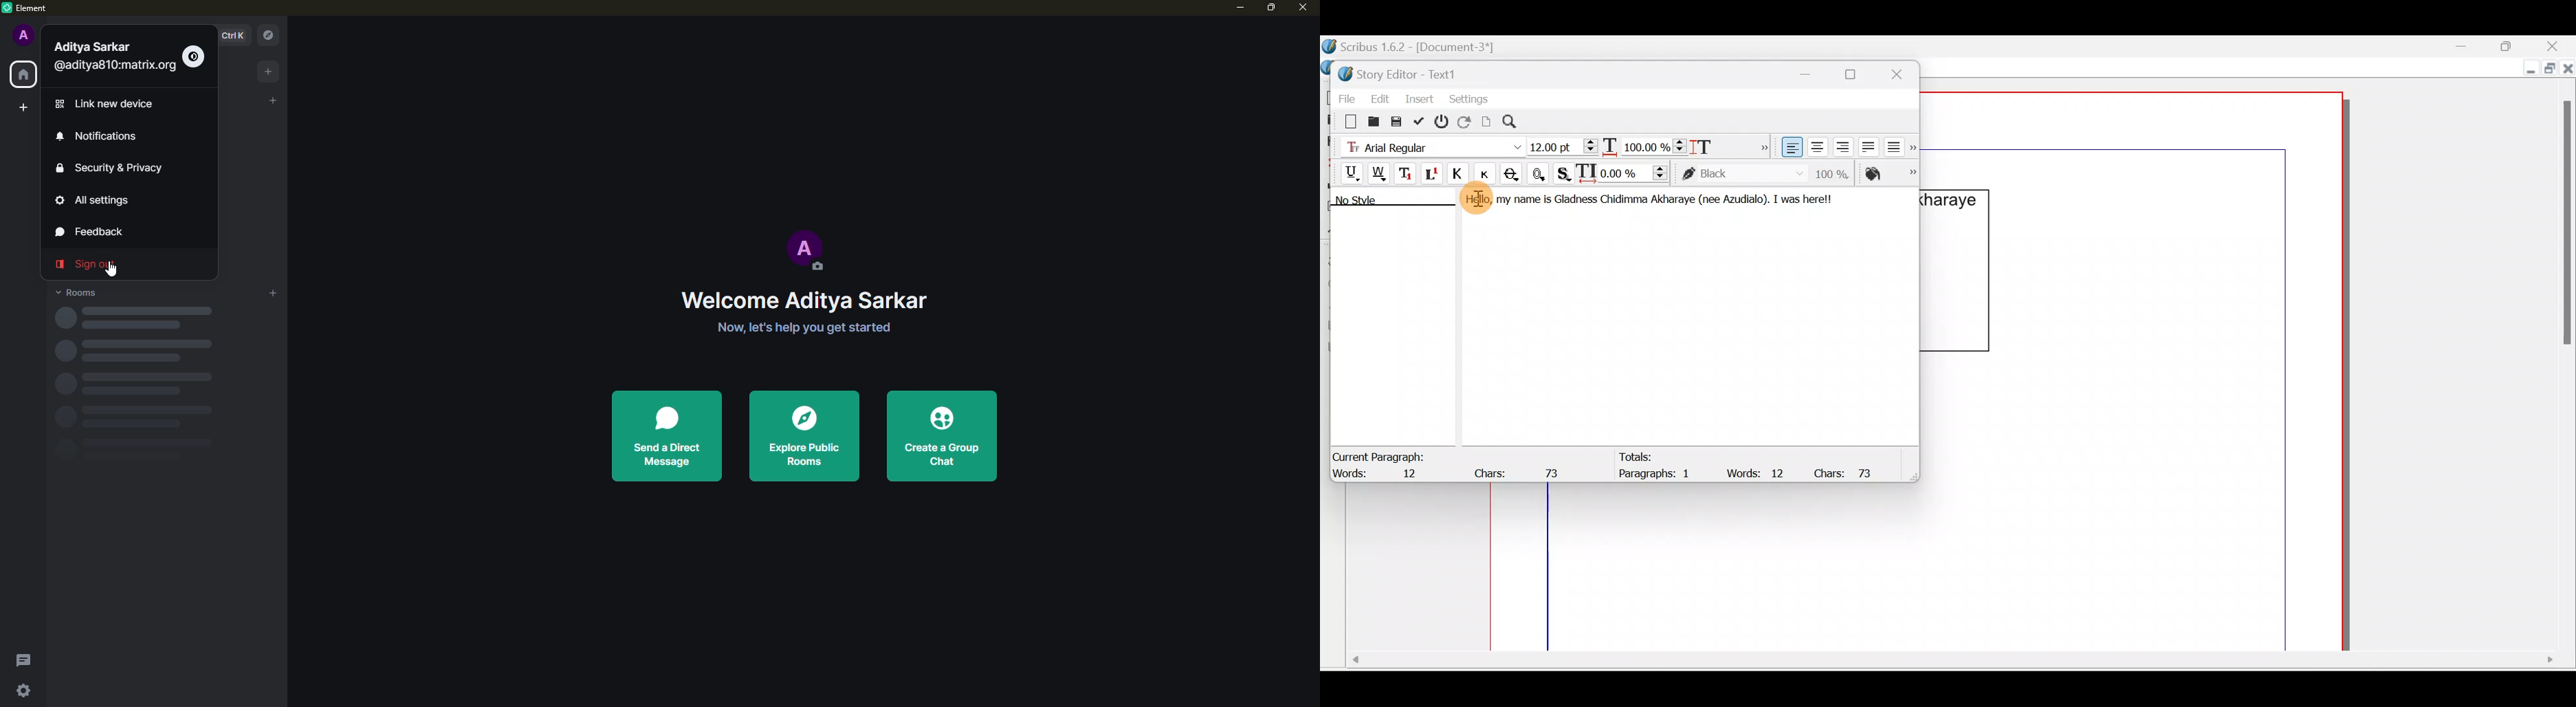 The height and width of the screenshot is (728, 2576). Describe the element at coordinates (1626, 172) in the screenshot. I see `Manual tracking` at that location.